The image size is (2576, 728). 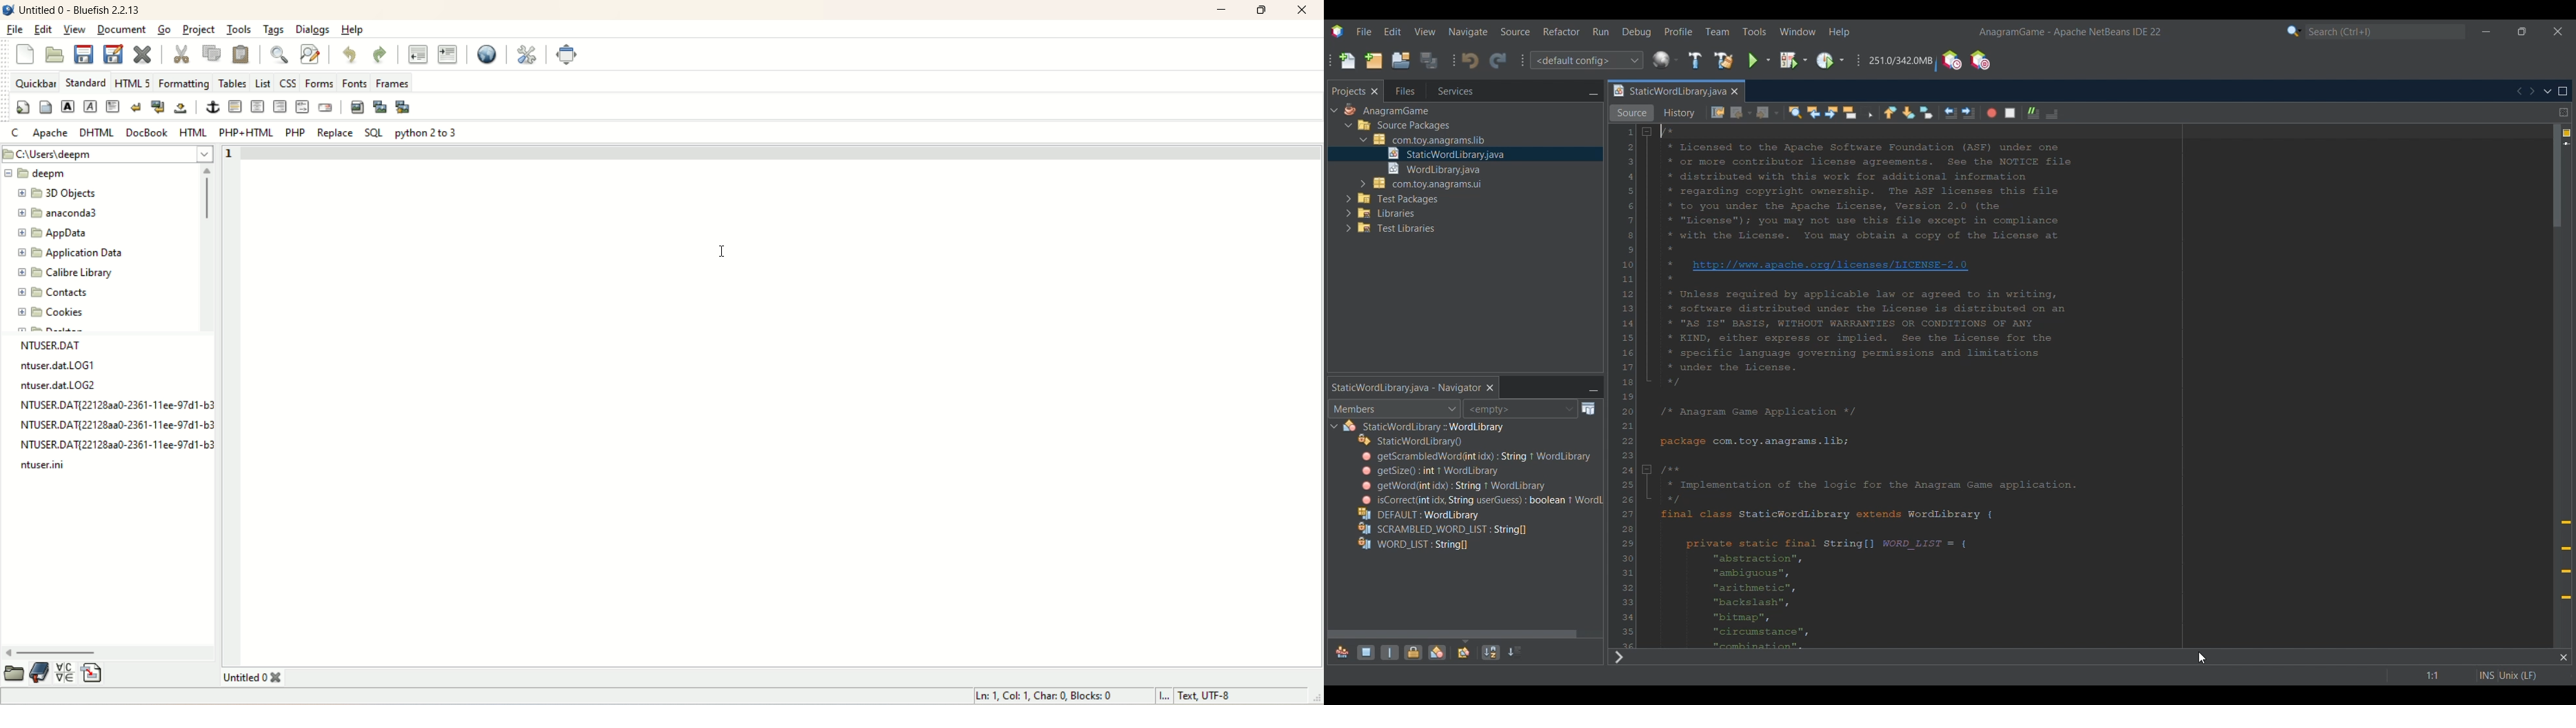 What do you see at coordinates (184, 84) in the screenshot?
I see `formatting` at bounding box center [184, 84].